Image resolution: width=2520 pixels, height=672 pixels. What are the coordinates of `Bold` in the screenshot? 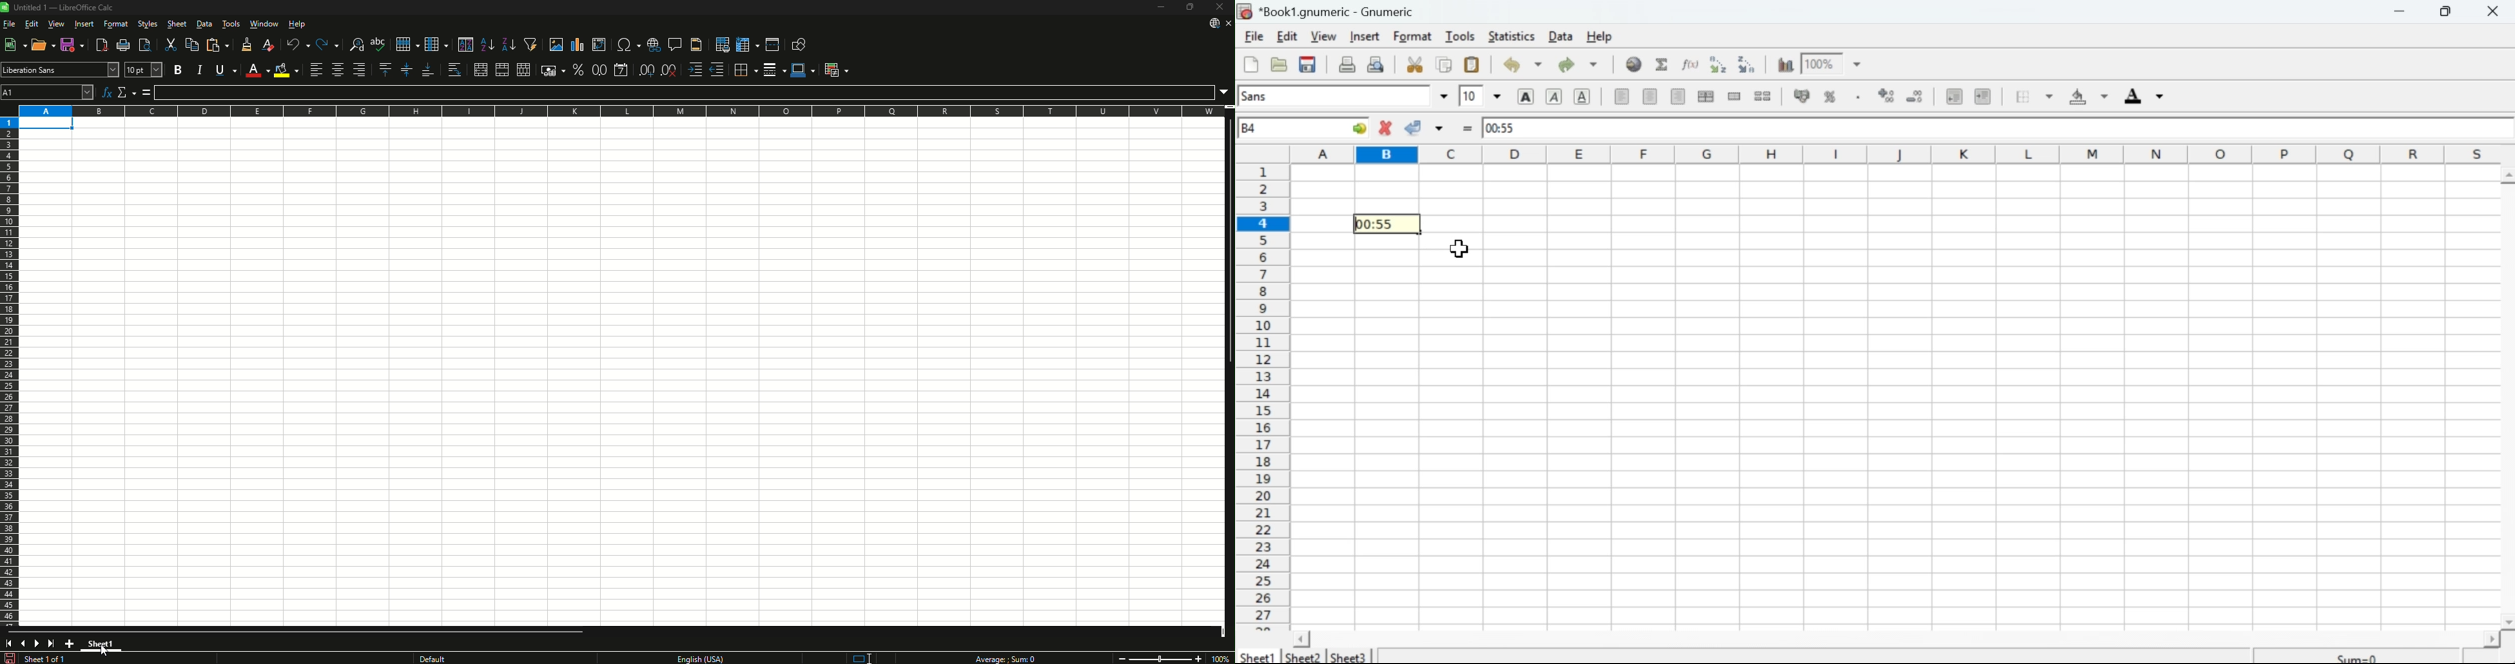 It's located at (178, 70).